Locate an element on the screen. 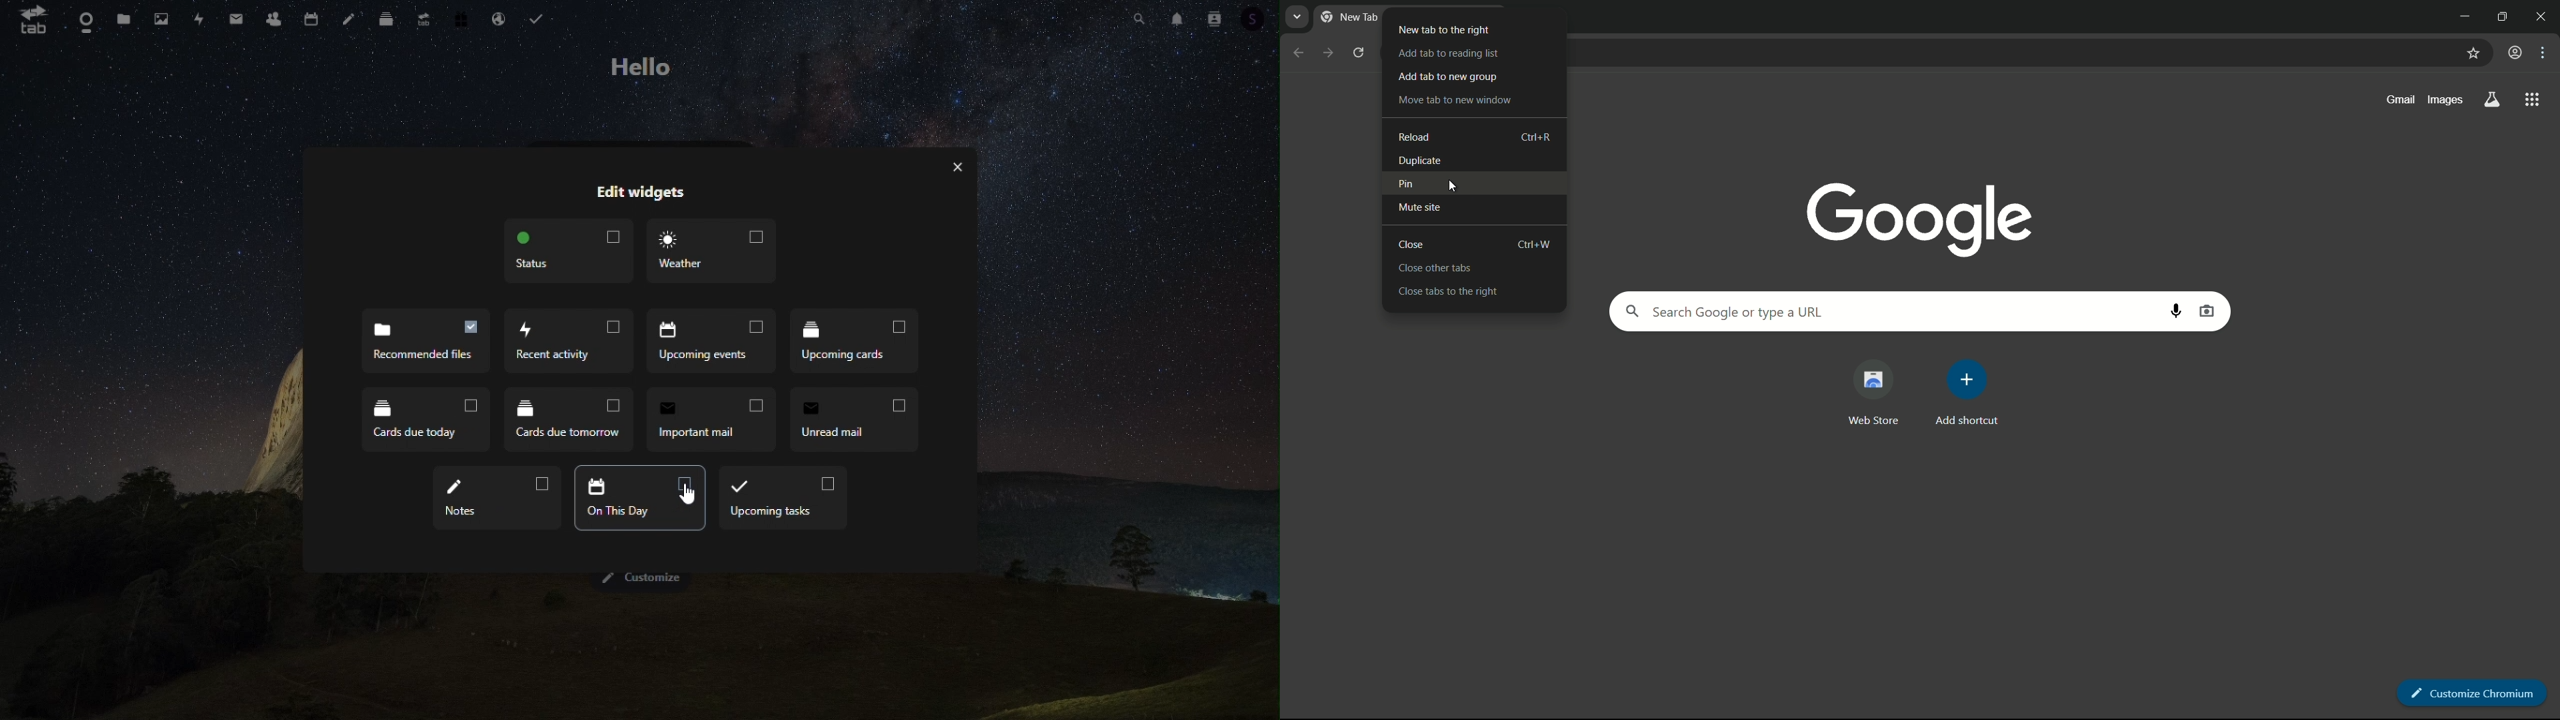 The image size is (2576, 728). add tab to reading list is located at coordinates (1448, 54).